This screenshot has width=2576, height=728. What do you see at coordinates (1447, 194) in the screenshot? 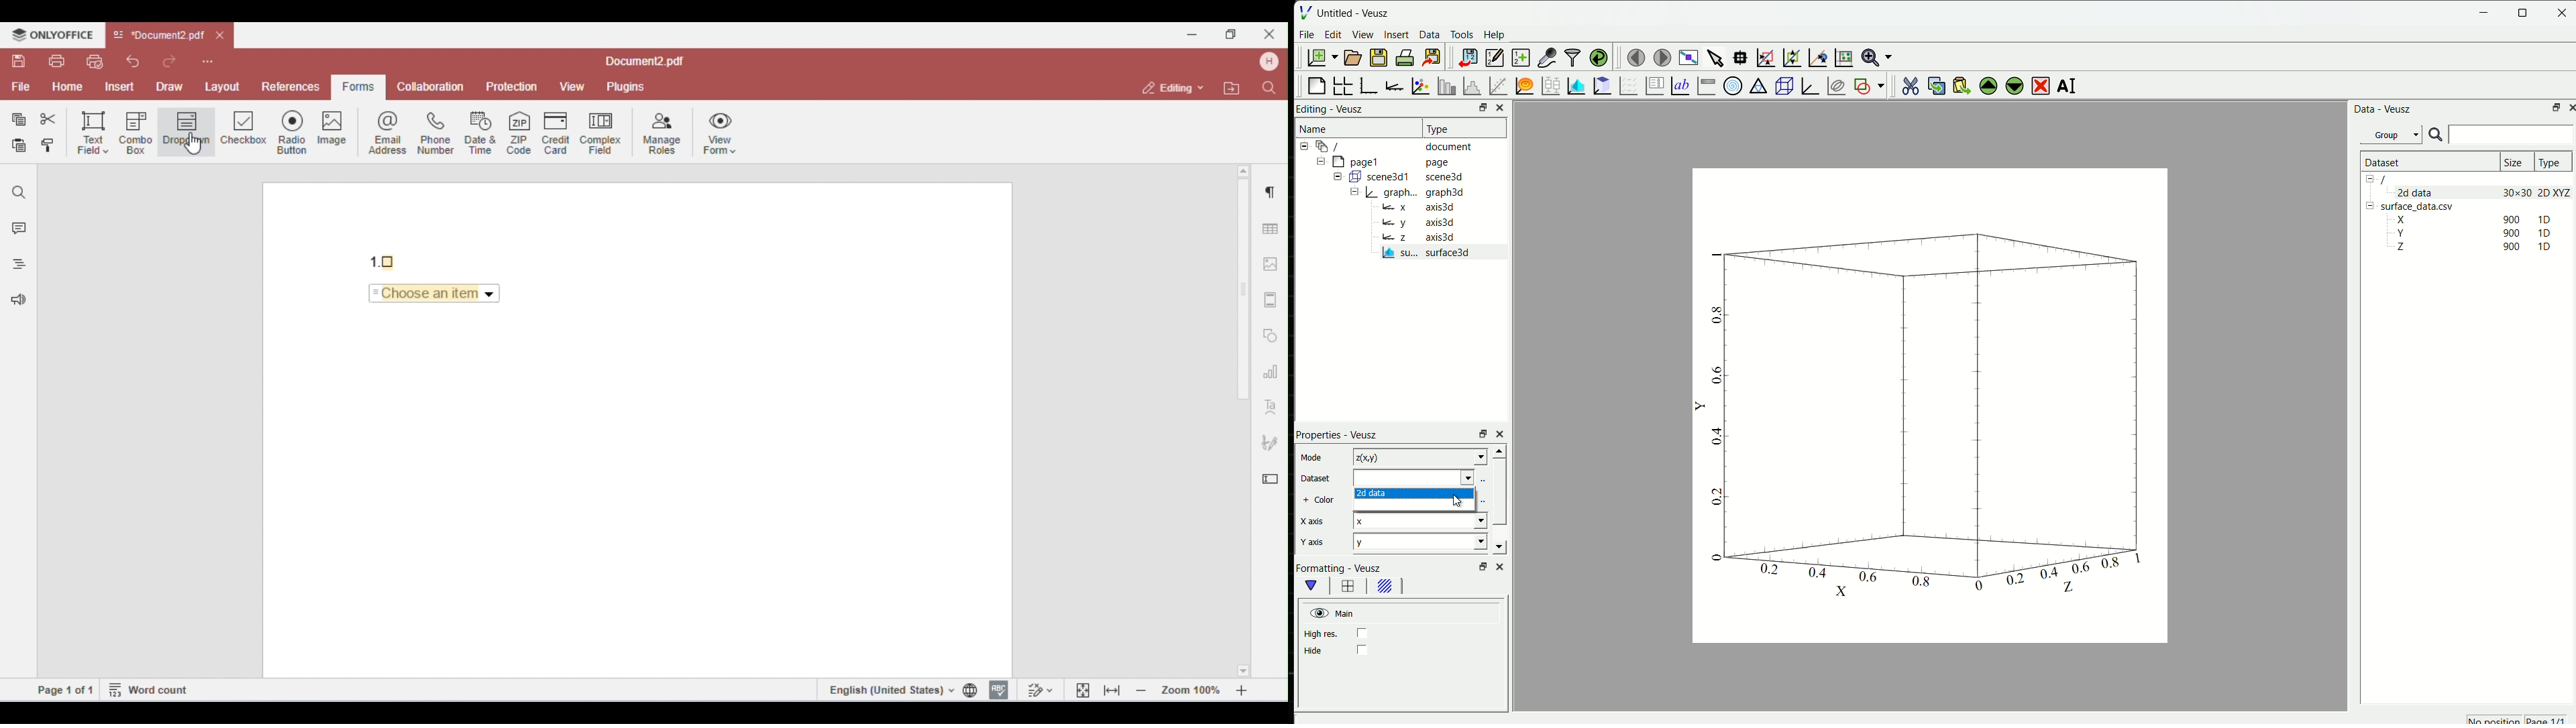
I see `graph3d` at bounding box center [1447, 194].